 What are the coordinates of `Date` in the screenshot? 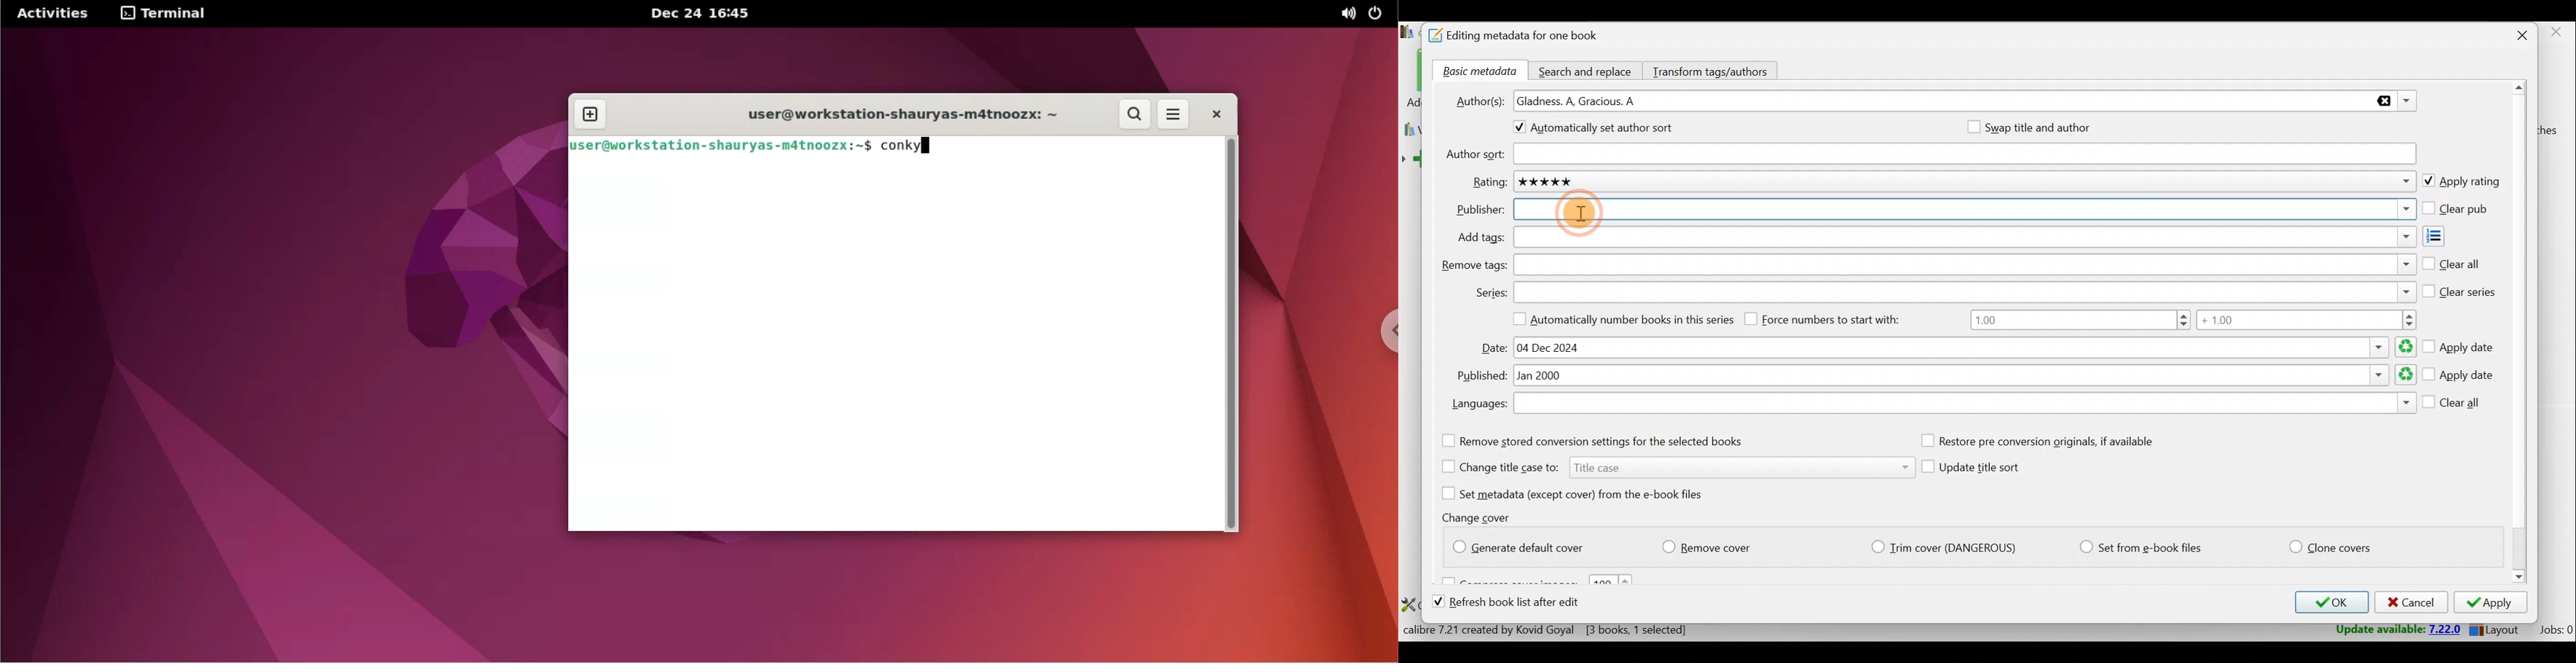 It's located at (1963, 347).